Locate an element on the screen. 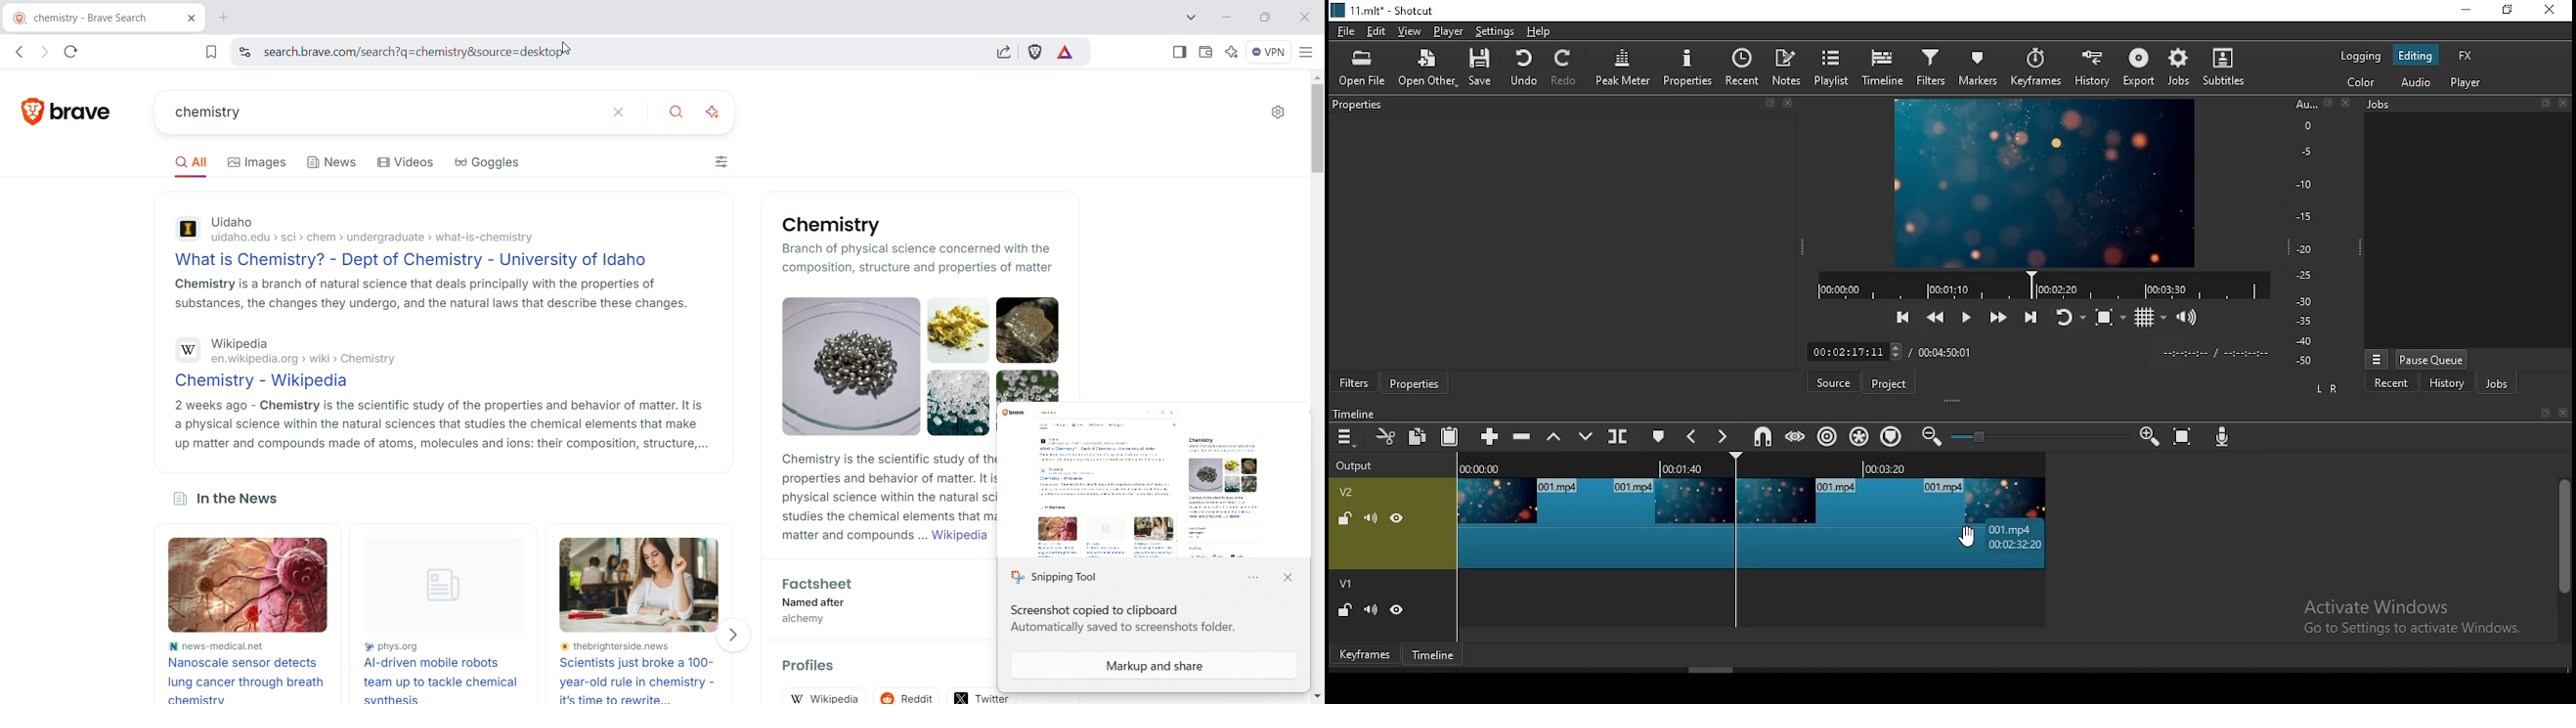 This screenshot has height=728, width=2576. Zoom slider is located at coordinates (2037, 436).